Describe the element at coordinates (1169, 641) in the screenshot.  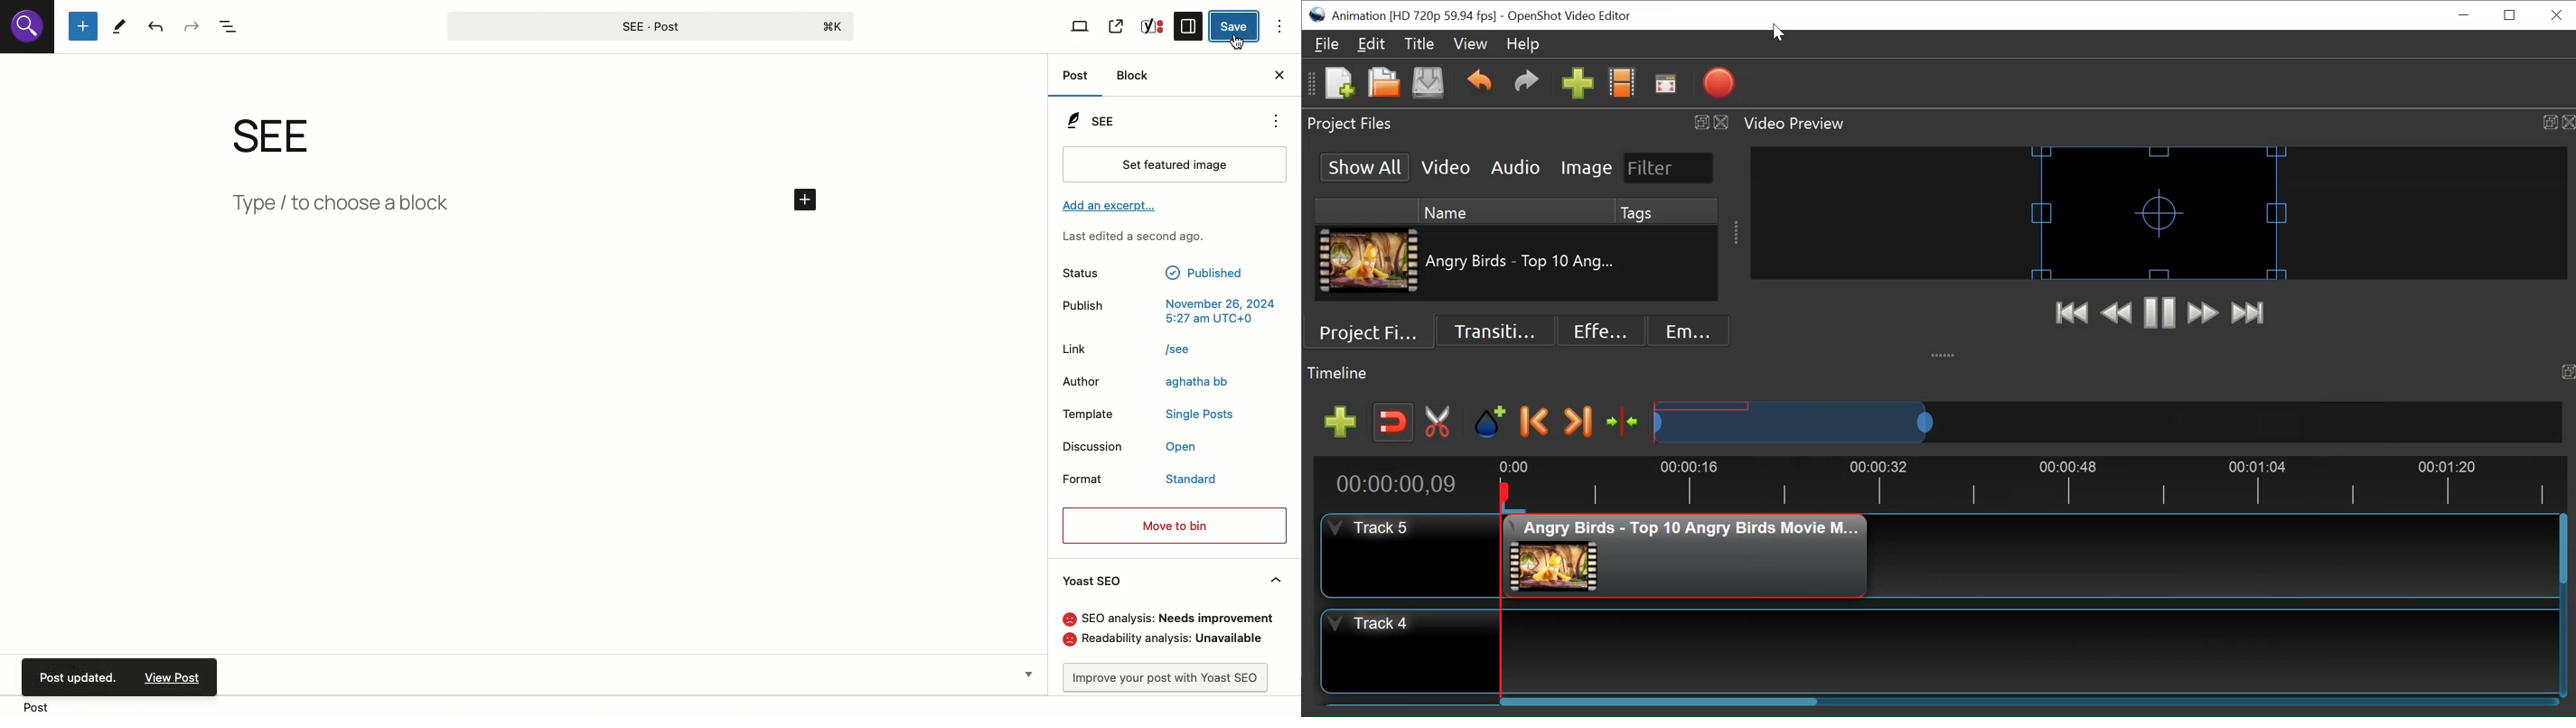
I see `Readability analysis: unavailable` at that location.